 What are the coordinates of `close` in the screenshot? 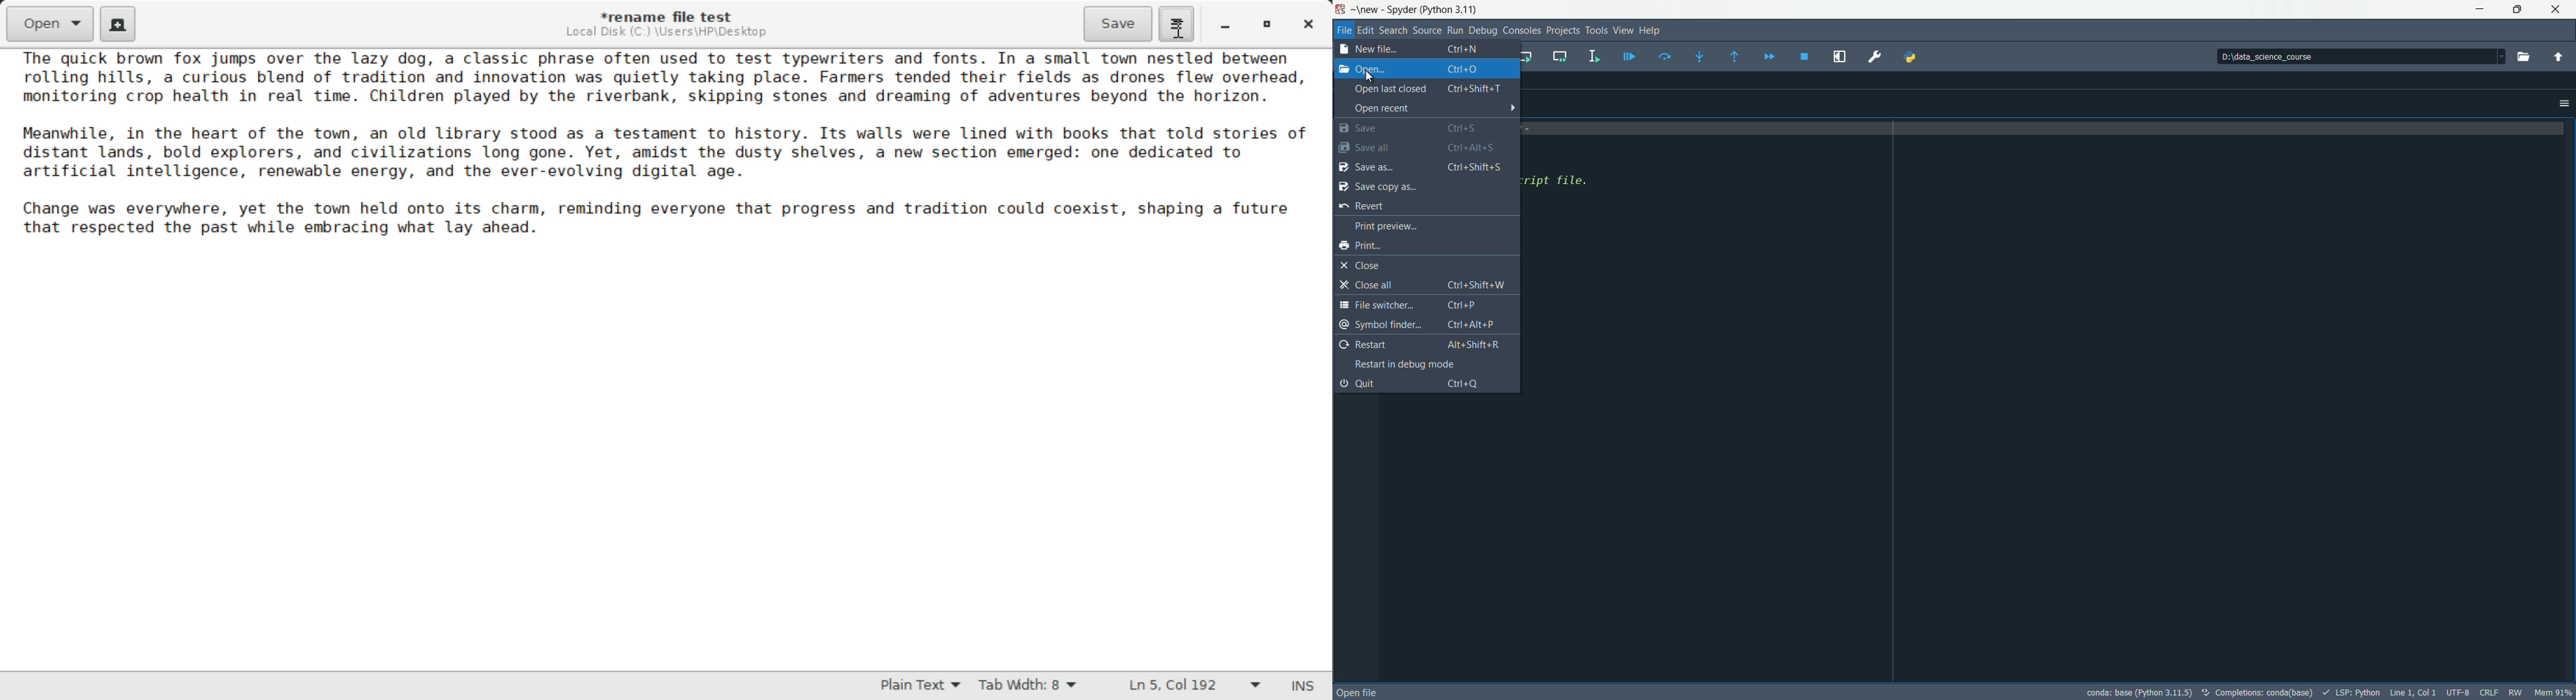 It's located at (1361, 265).